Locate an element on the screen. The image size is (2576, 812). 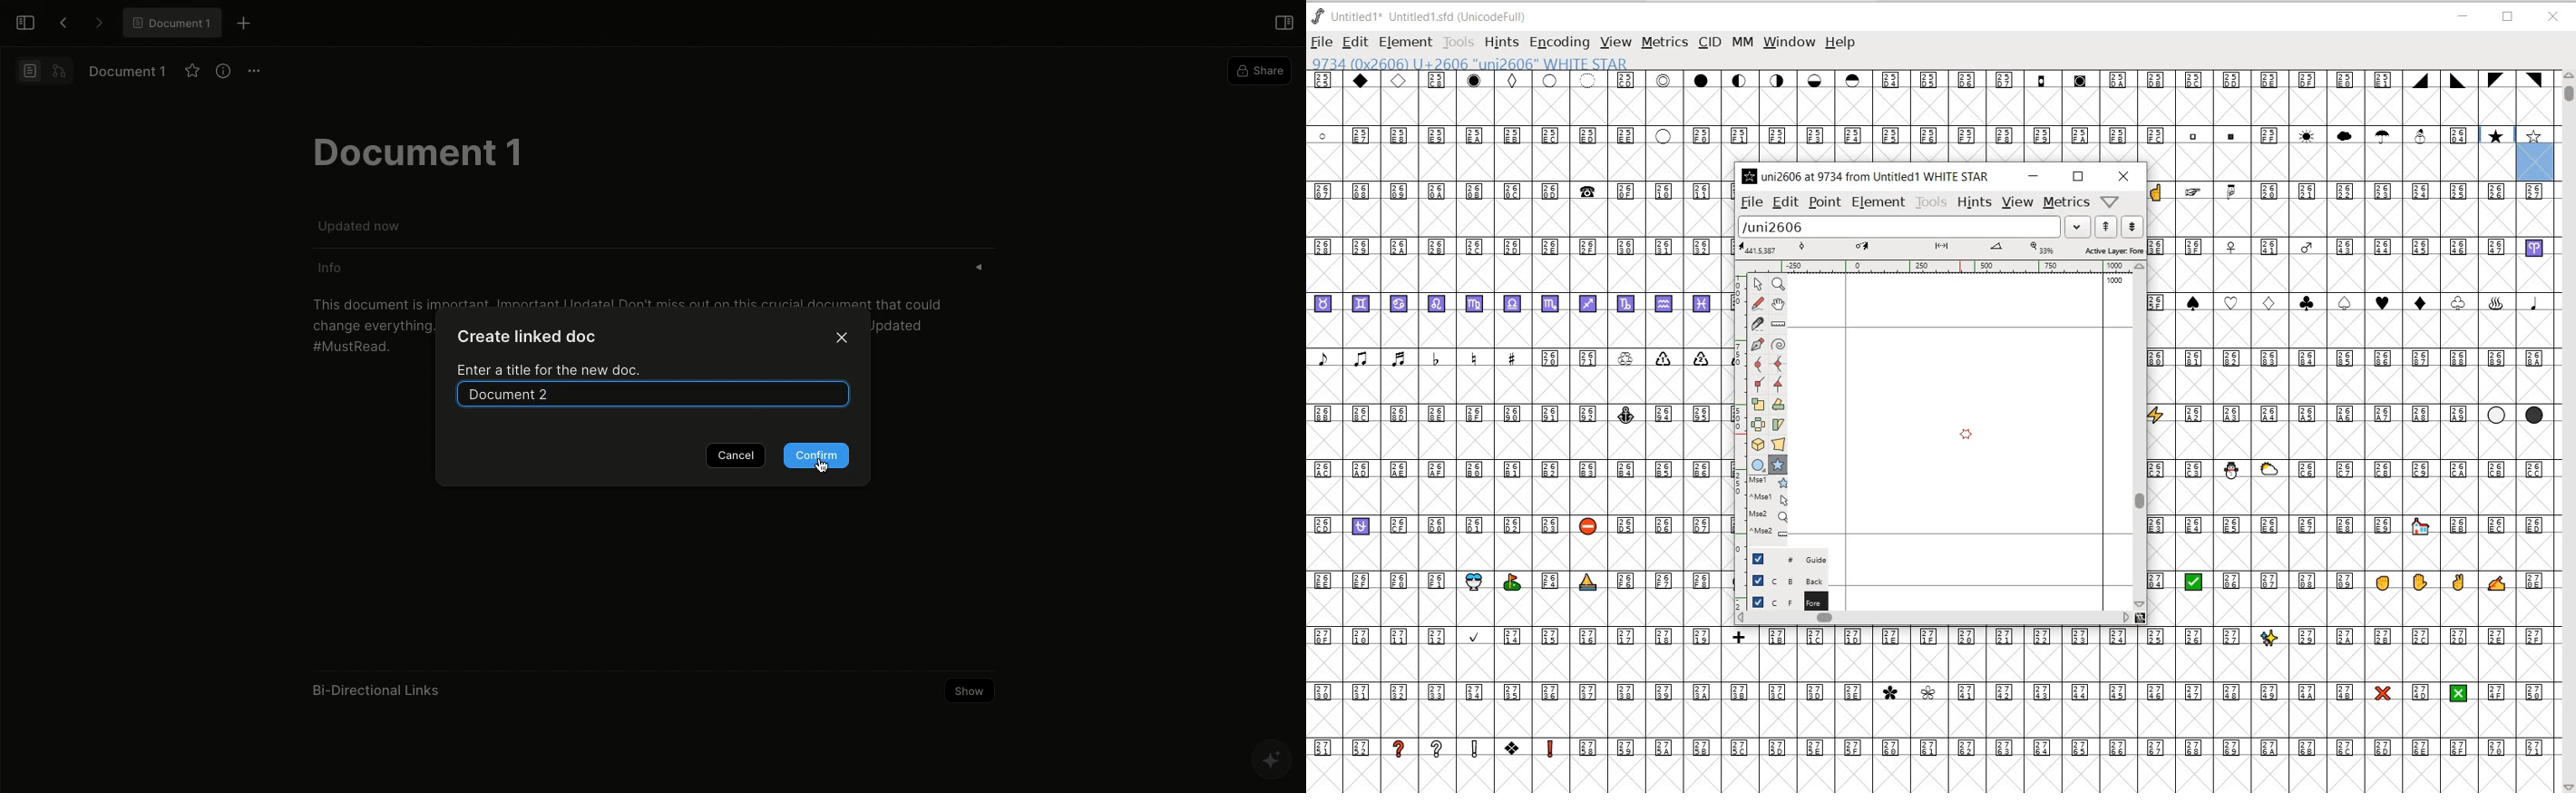
WINDOW is located at coordinates (1788, 42).